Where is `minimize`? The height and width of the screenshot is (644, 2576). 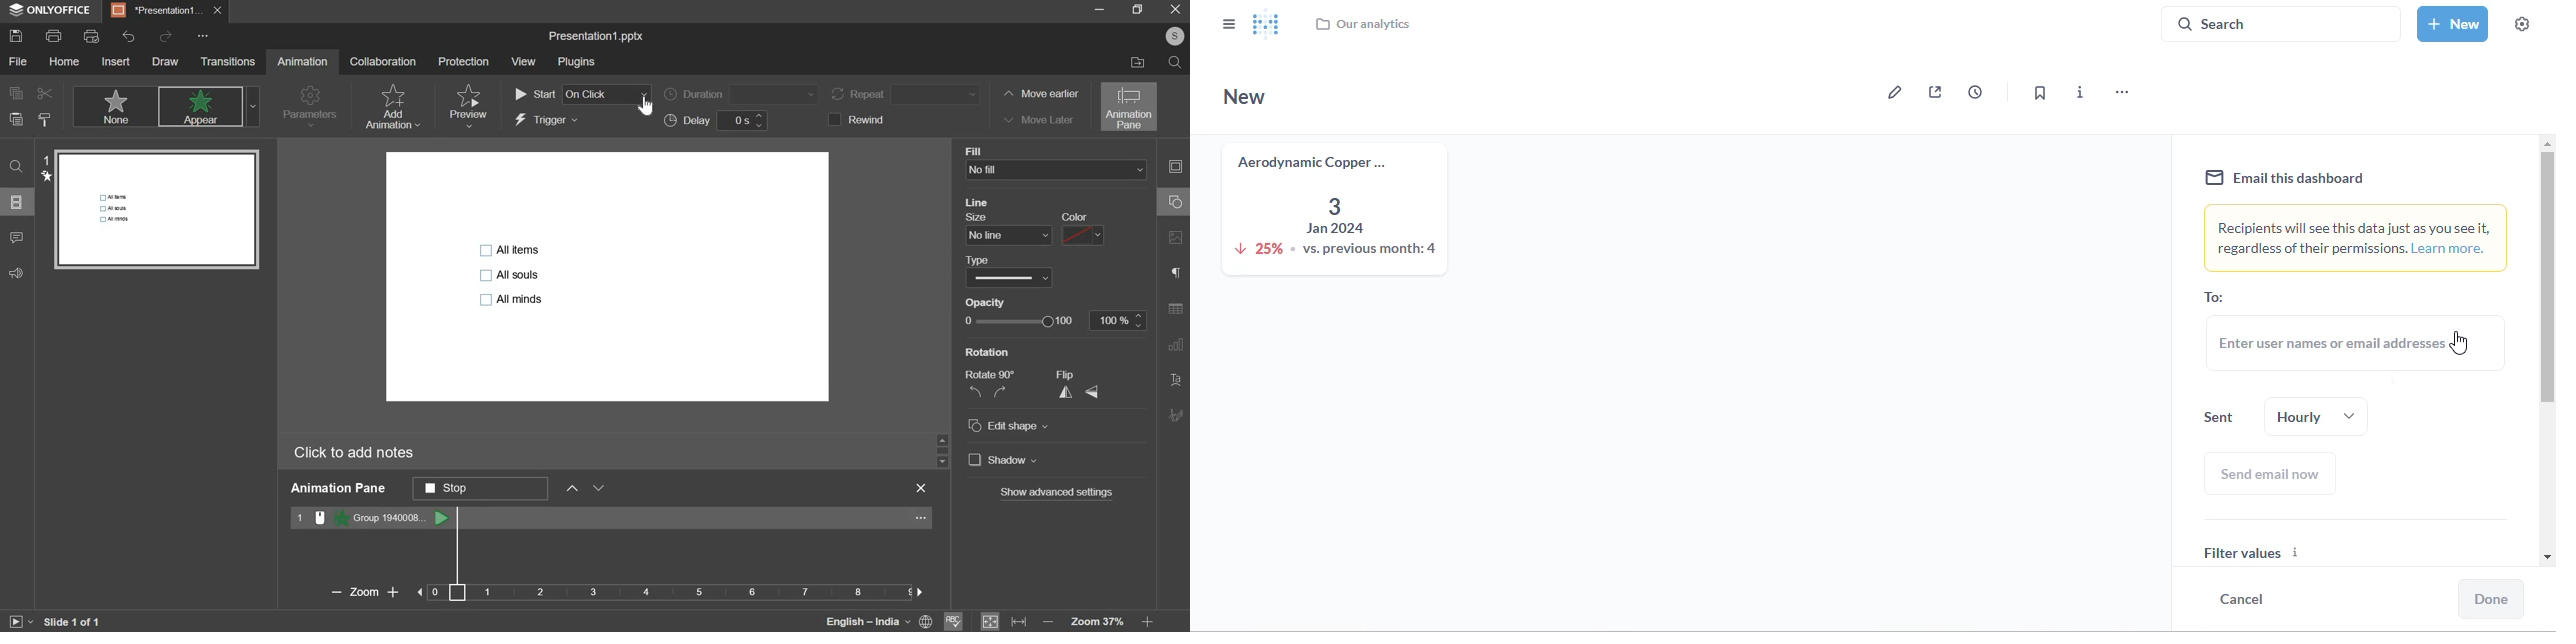 minimize is located at coordinates (1098, 12).